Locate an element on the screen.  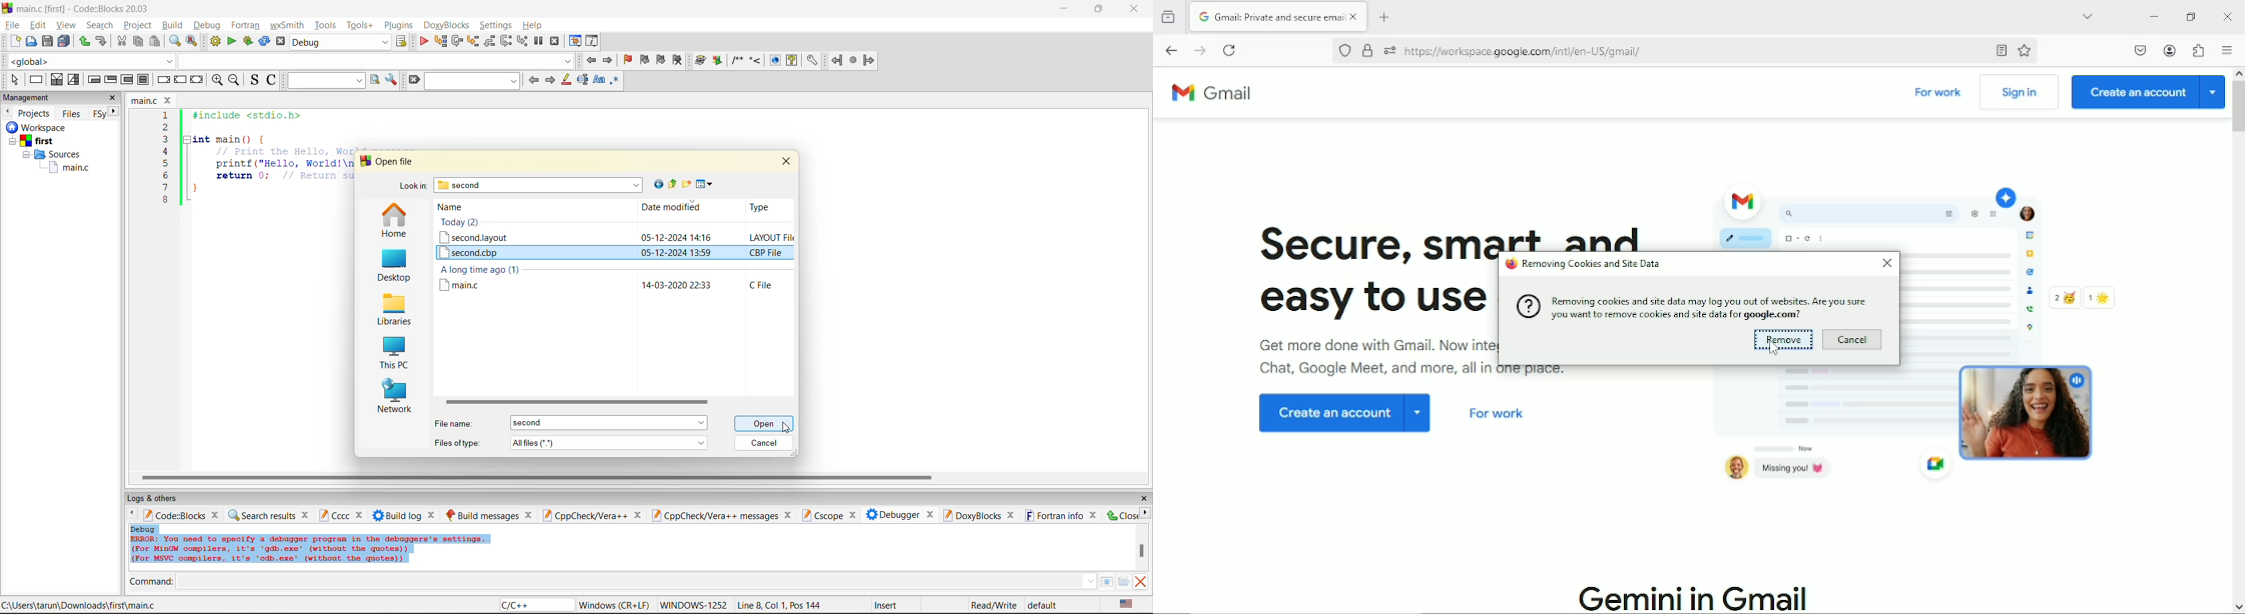
find is located at coordinates (174, 41).